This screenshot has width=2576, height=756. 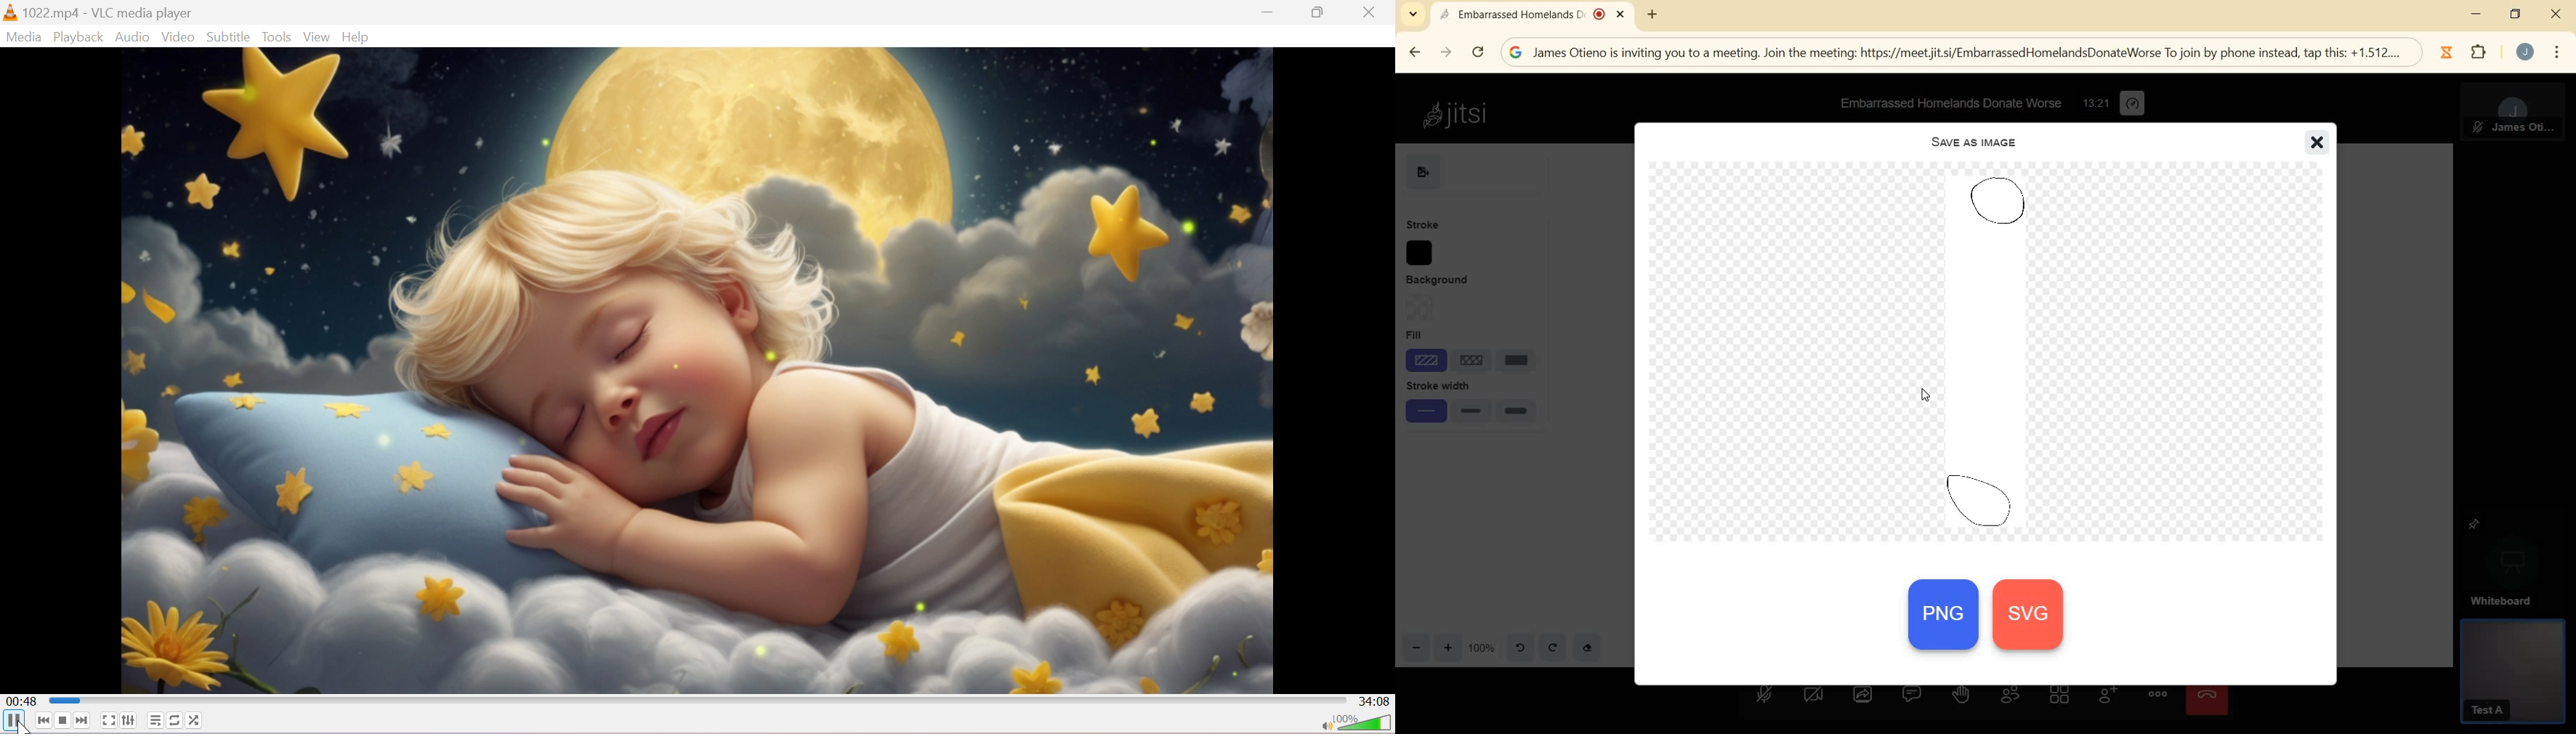 What do you see at coordinates (1418, 649) in the screenshot?
I see `zoom out` at bounding box center [1418, 649].